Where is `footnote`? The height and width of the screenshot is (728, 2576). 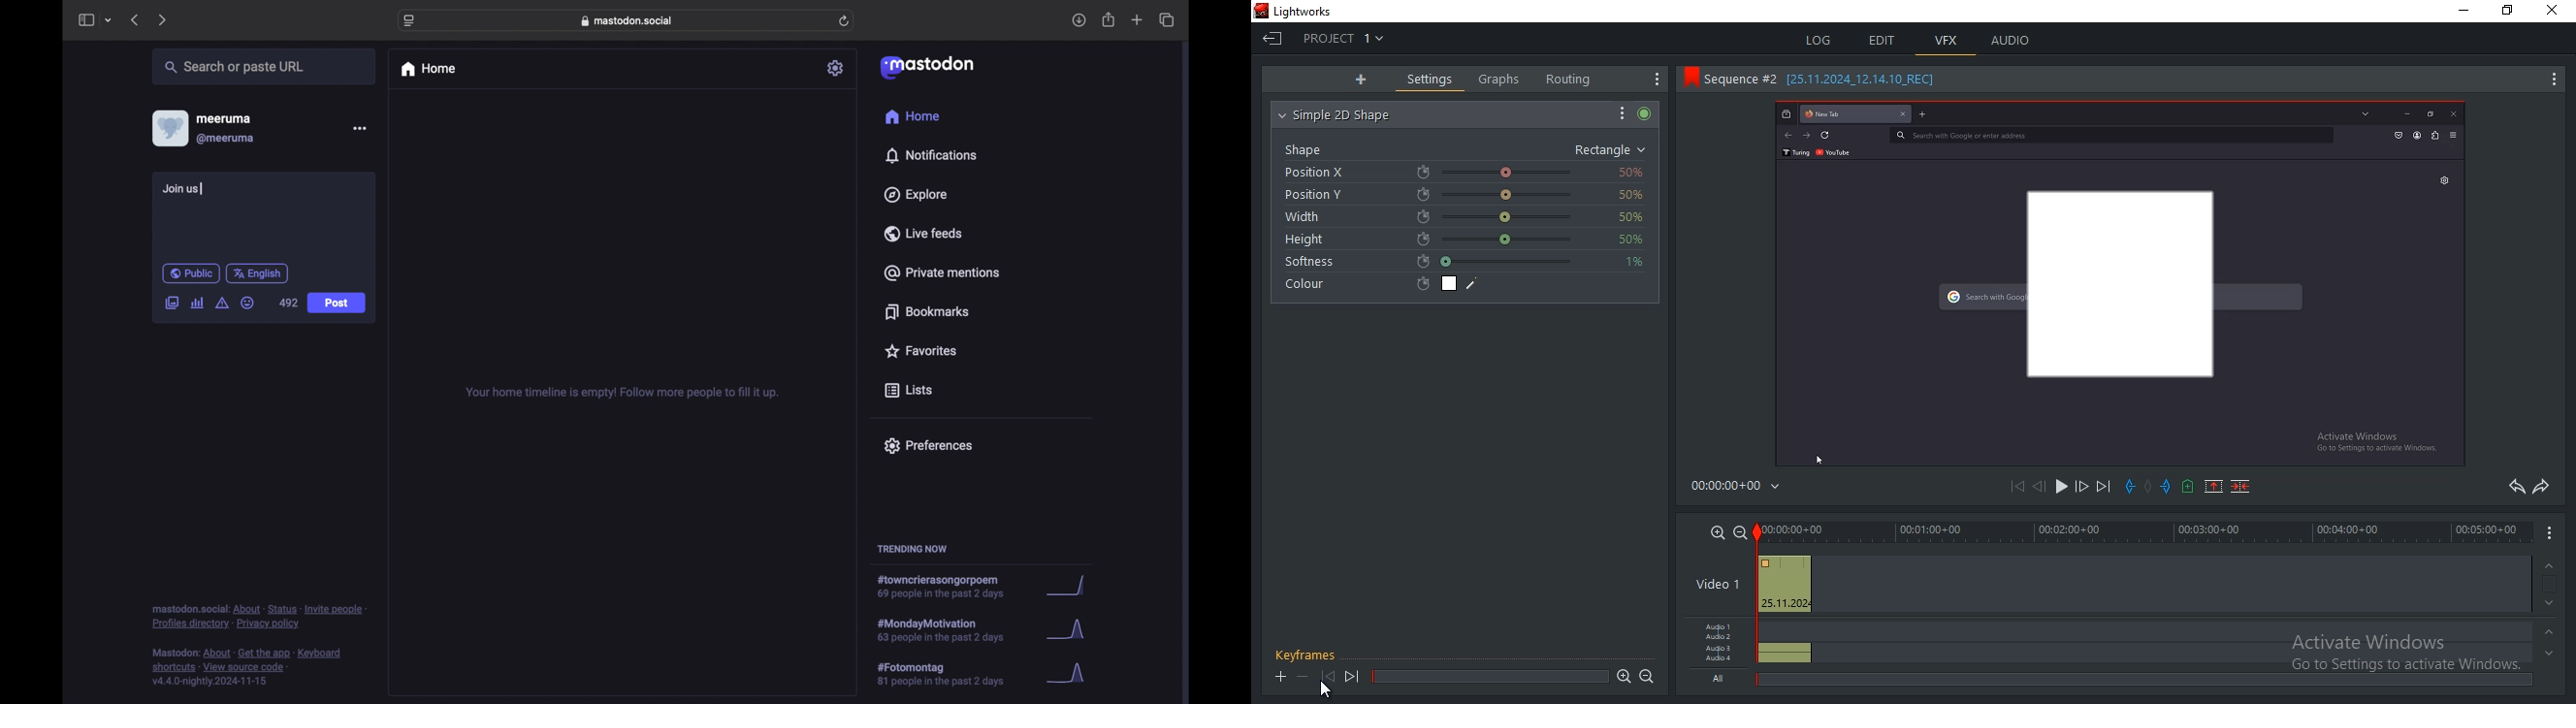
footnote is located at coordinates (249, 667).